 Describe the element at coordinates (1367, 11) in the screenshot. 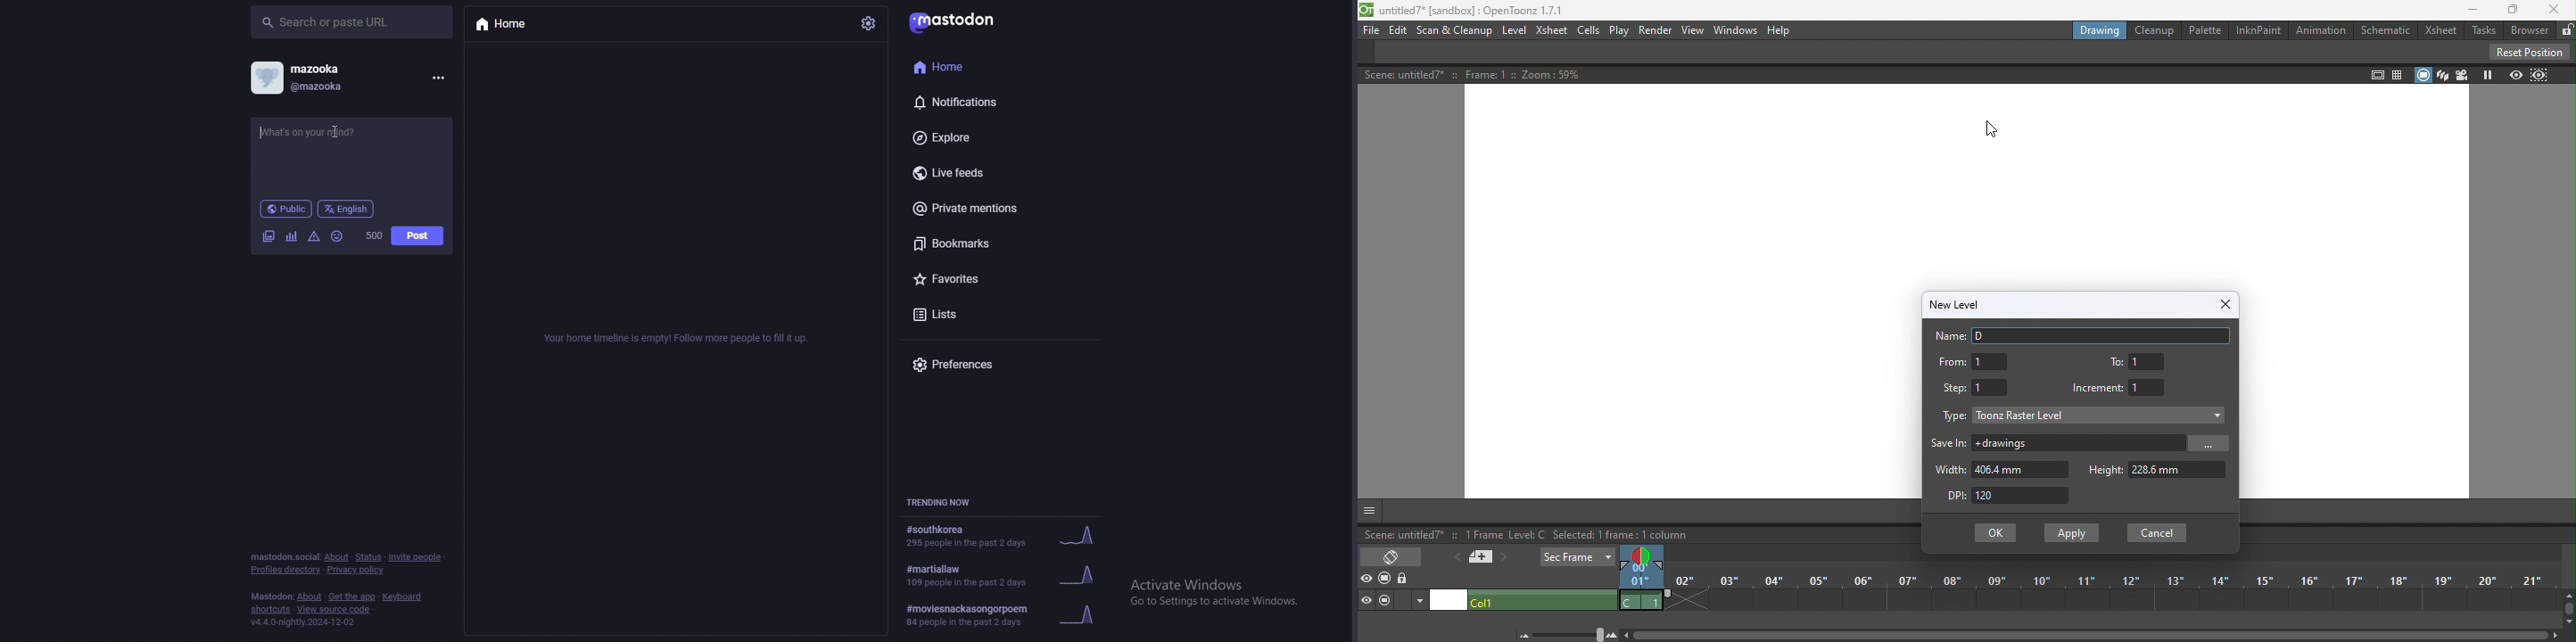

I see `logo` at that location.